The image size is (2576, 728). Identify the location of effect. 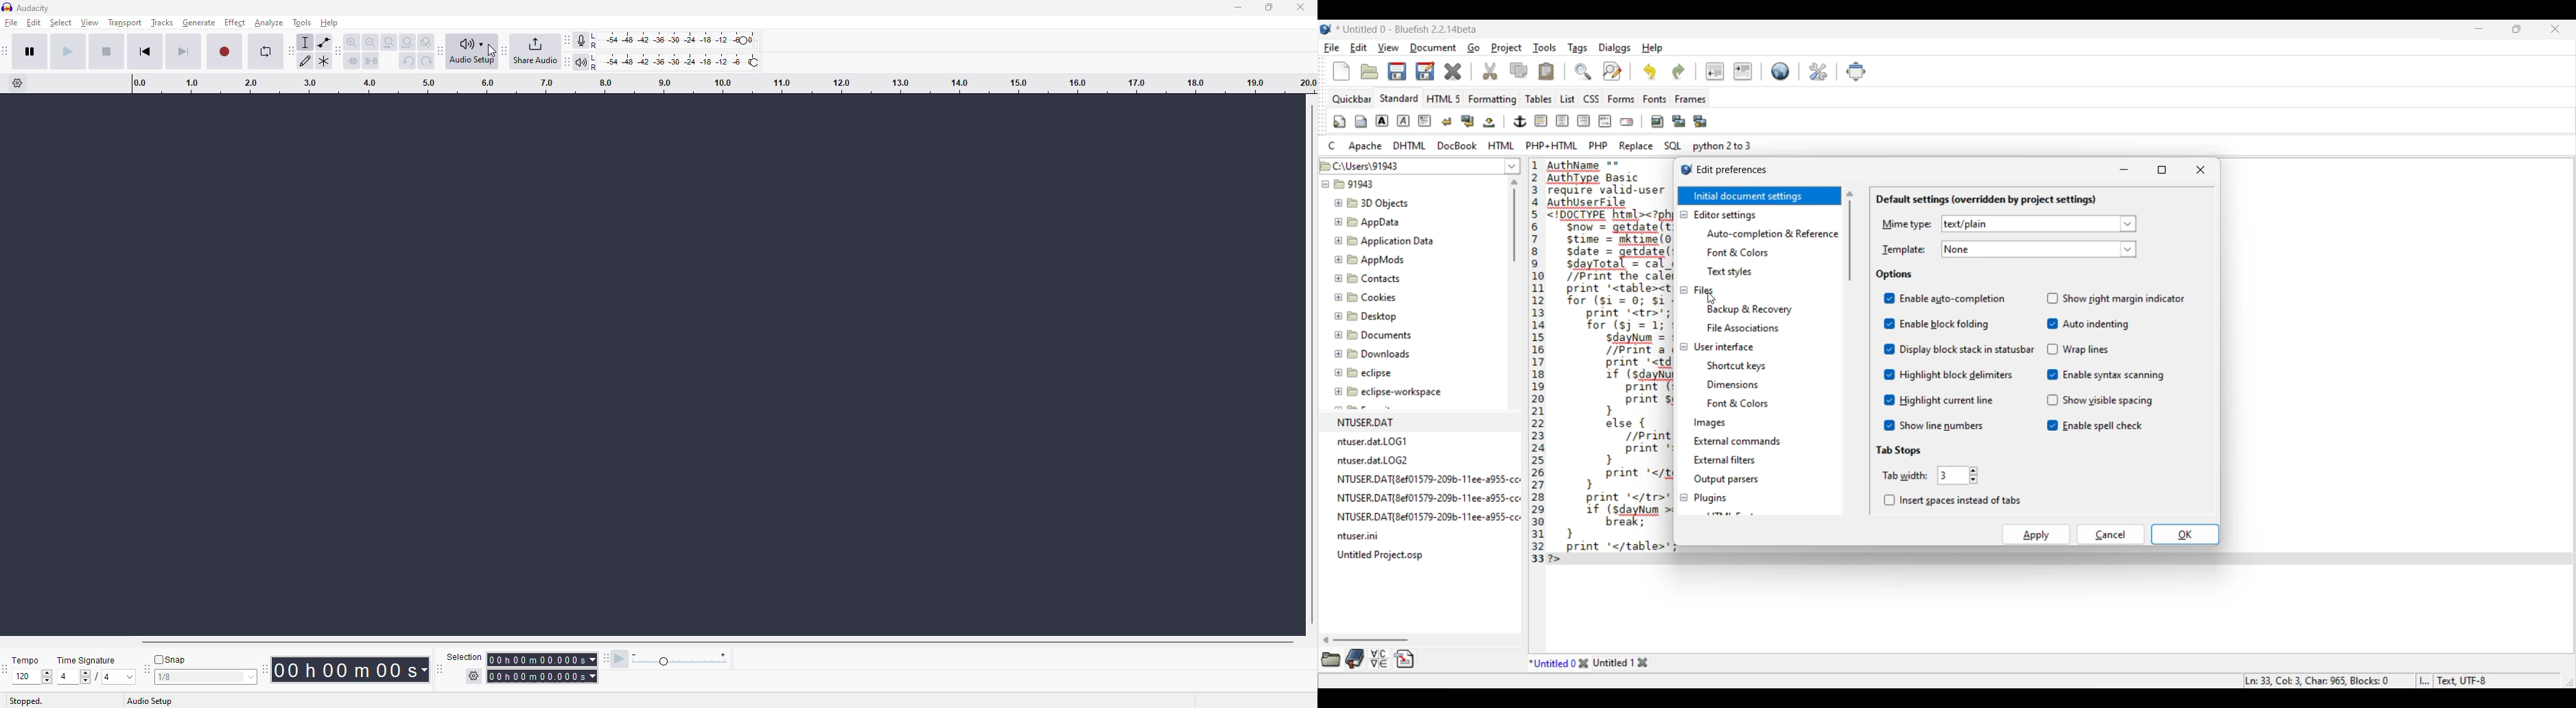
(232, 23).